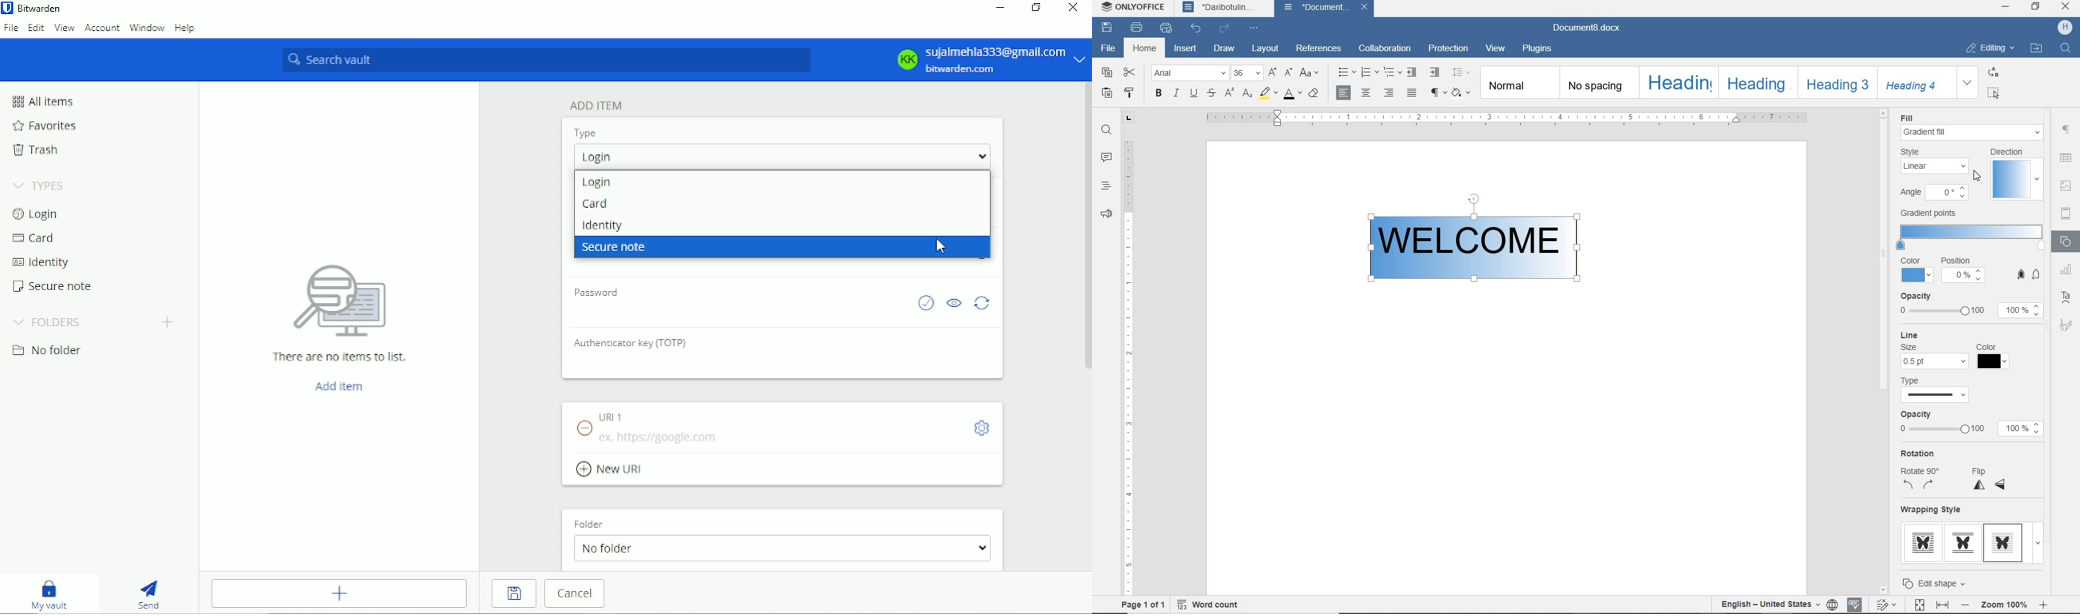 Image resolution: width=2100 pixels, height=616 pixels. What do you see at coordinates (1914, 151) in the screenshot?
I see `Style` at bounding box center [1914, 151].